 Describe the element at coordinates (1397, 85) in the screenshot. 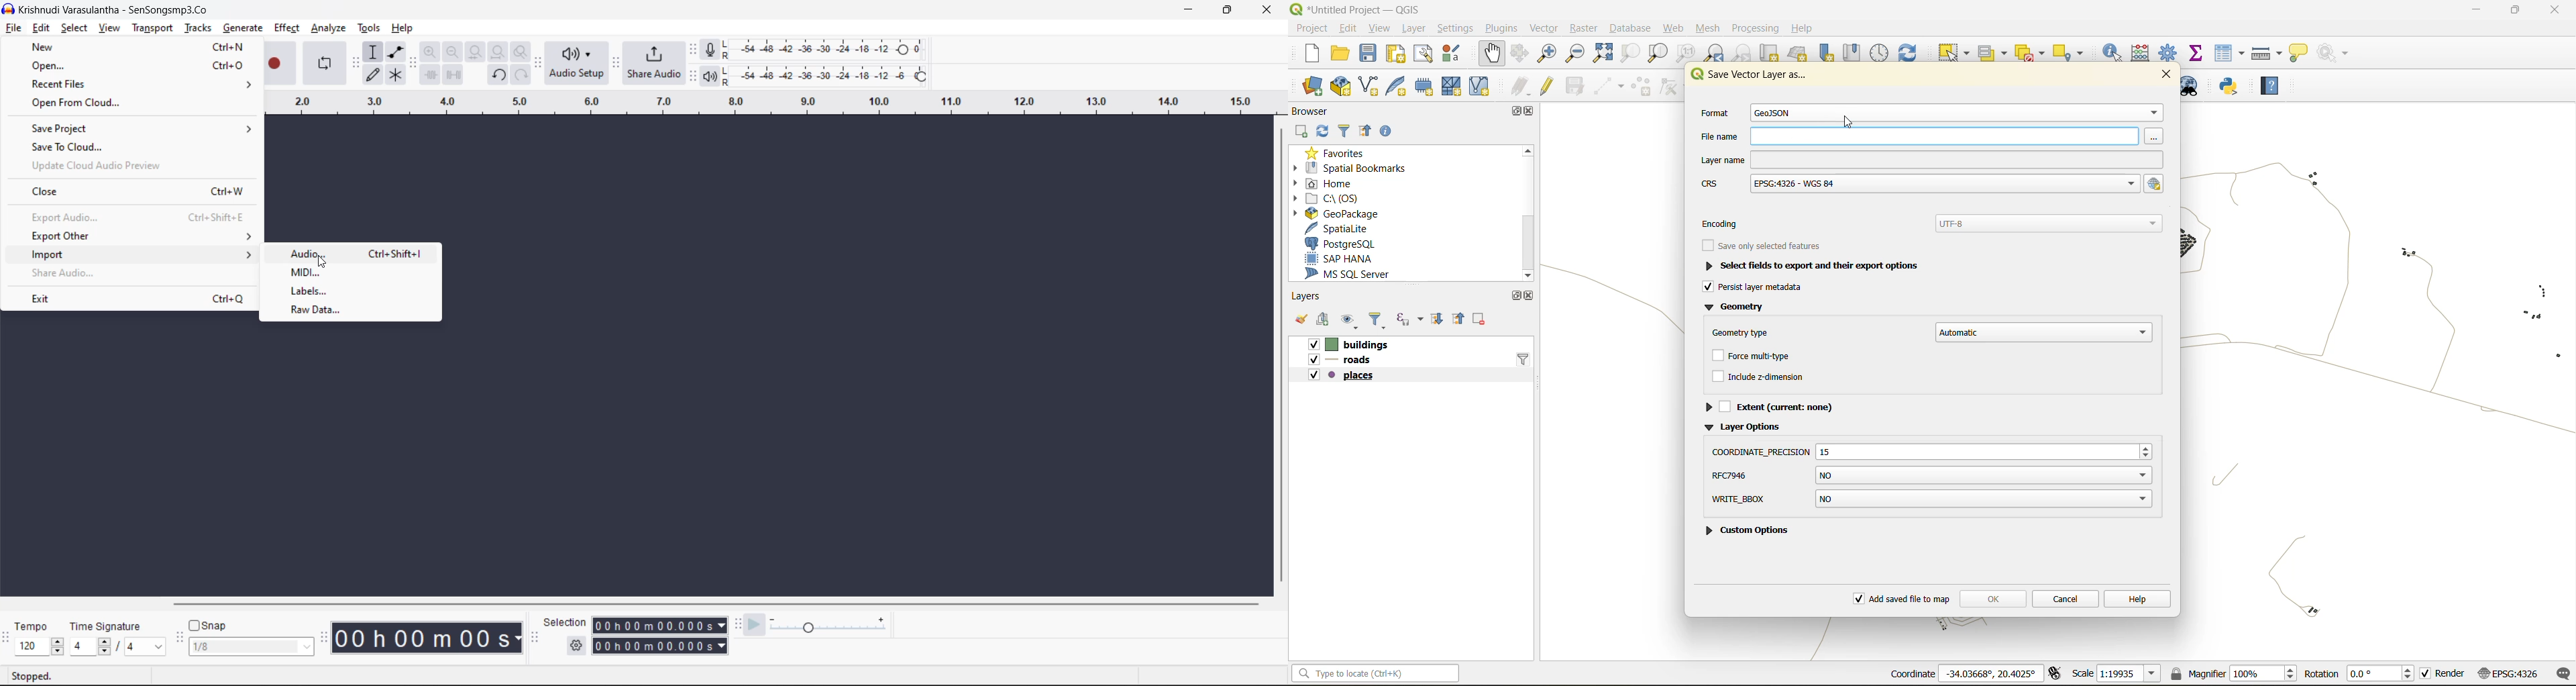

I see `new spatialite` at that location.